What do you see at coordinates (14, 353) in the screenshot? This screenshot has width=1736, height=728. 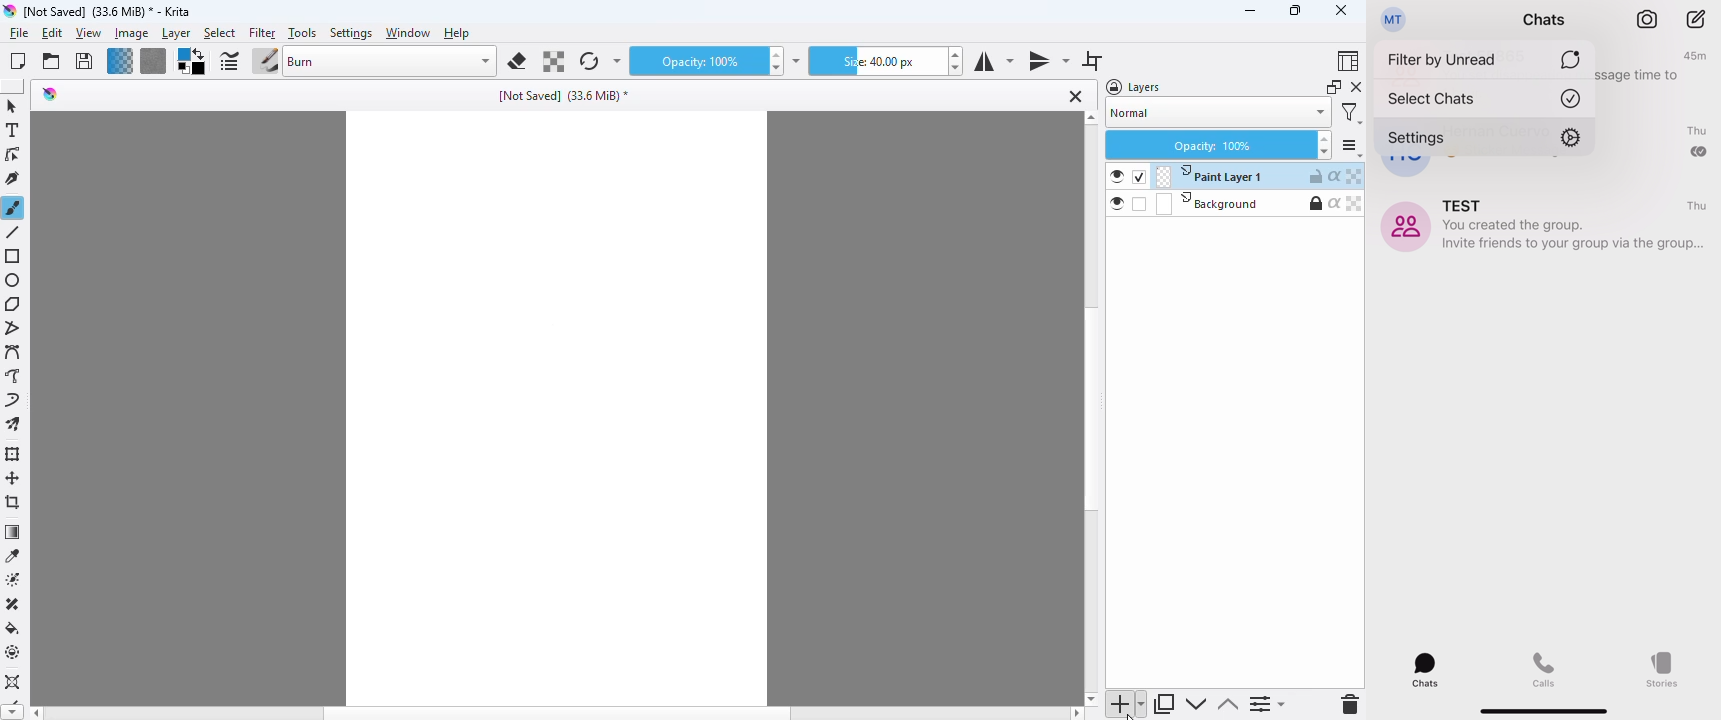 I see `bezier curve tool` at bounding box center [14, 353].